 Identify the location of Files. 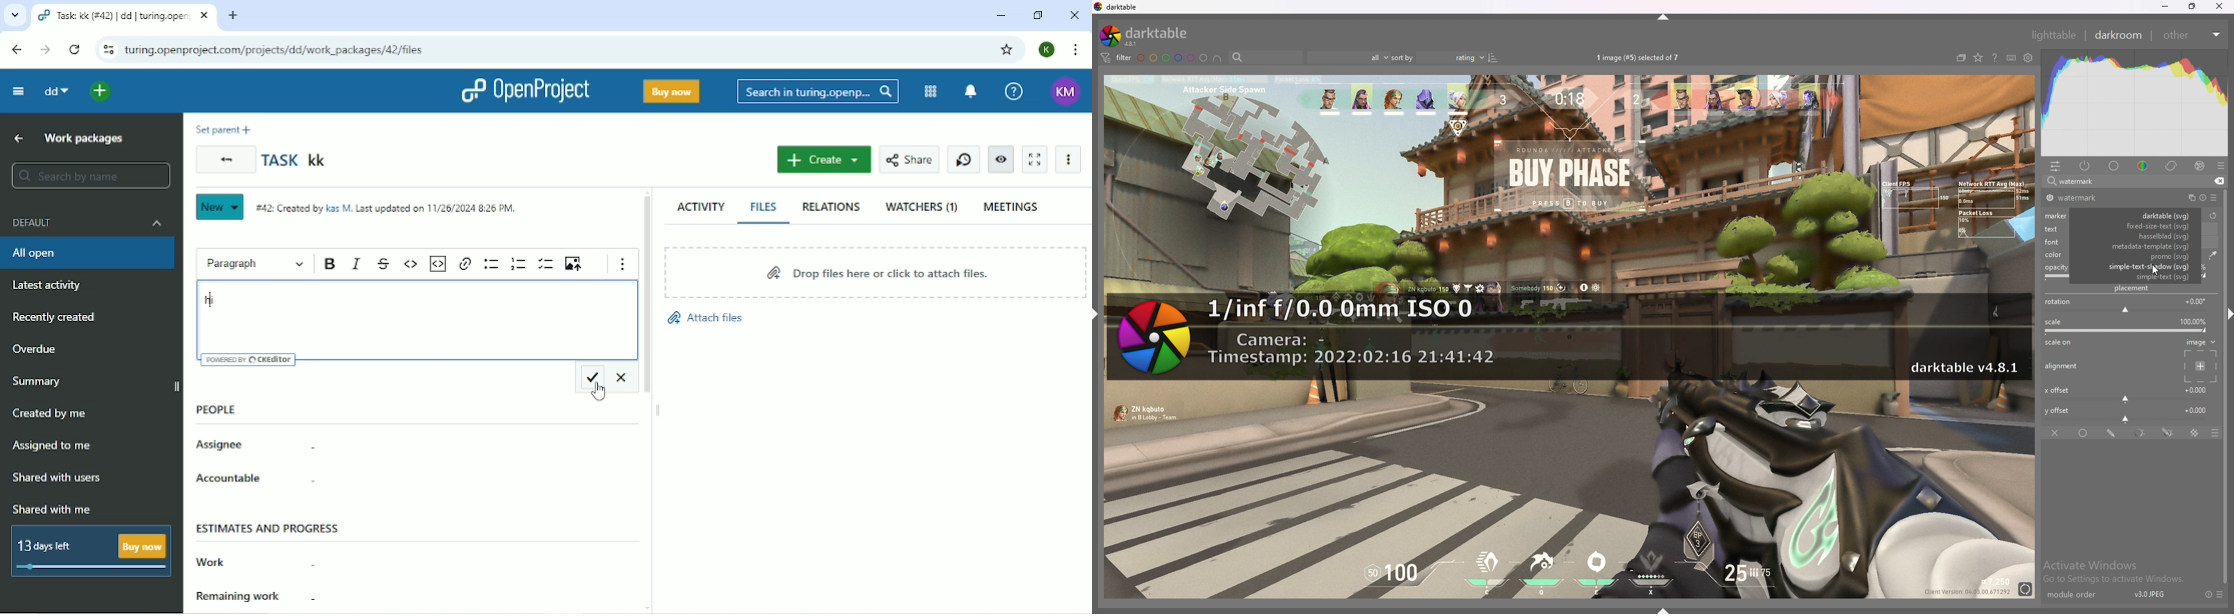
(764, 207).